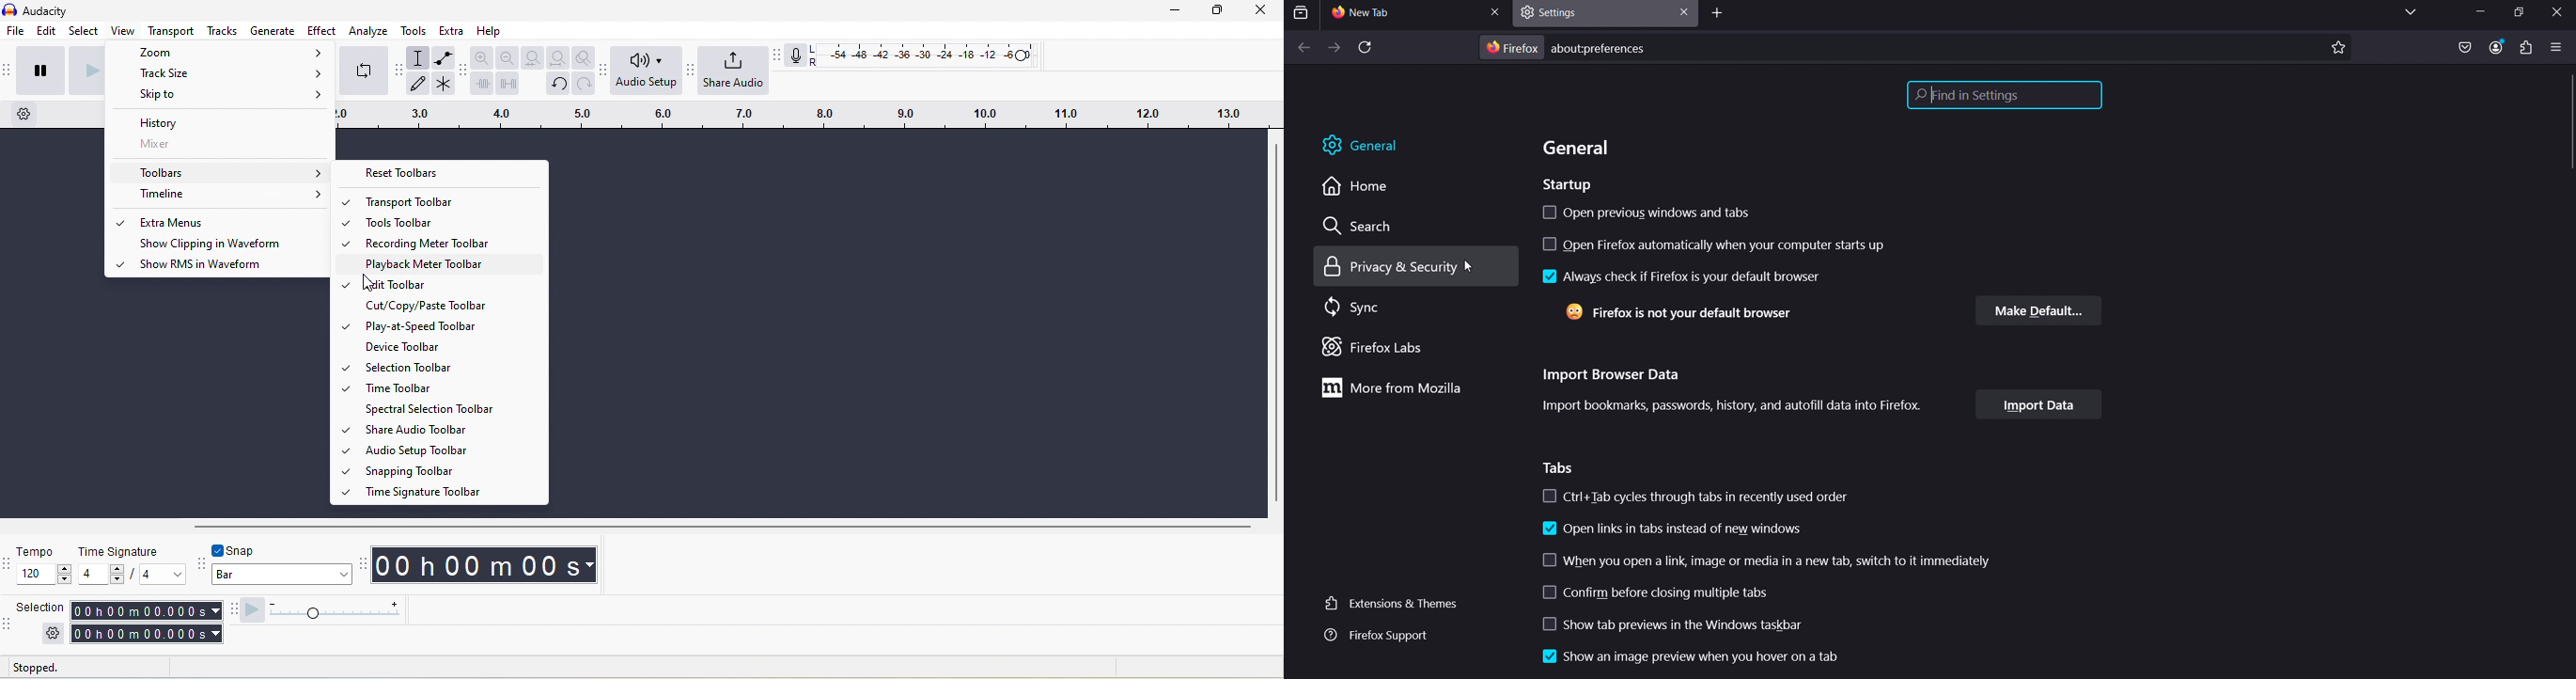  I want to click on set time signature, so click(164, 574).